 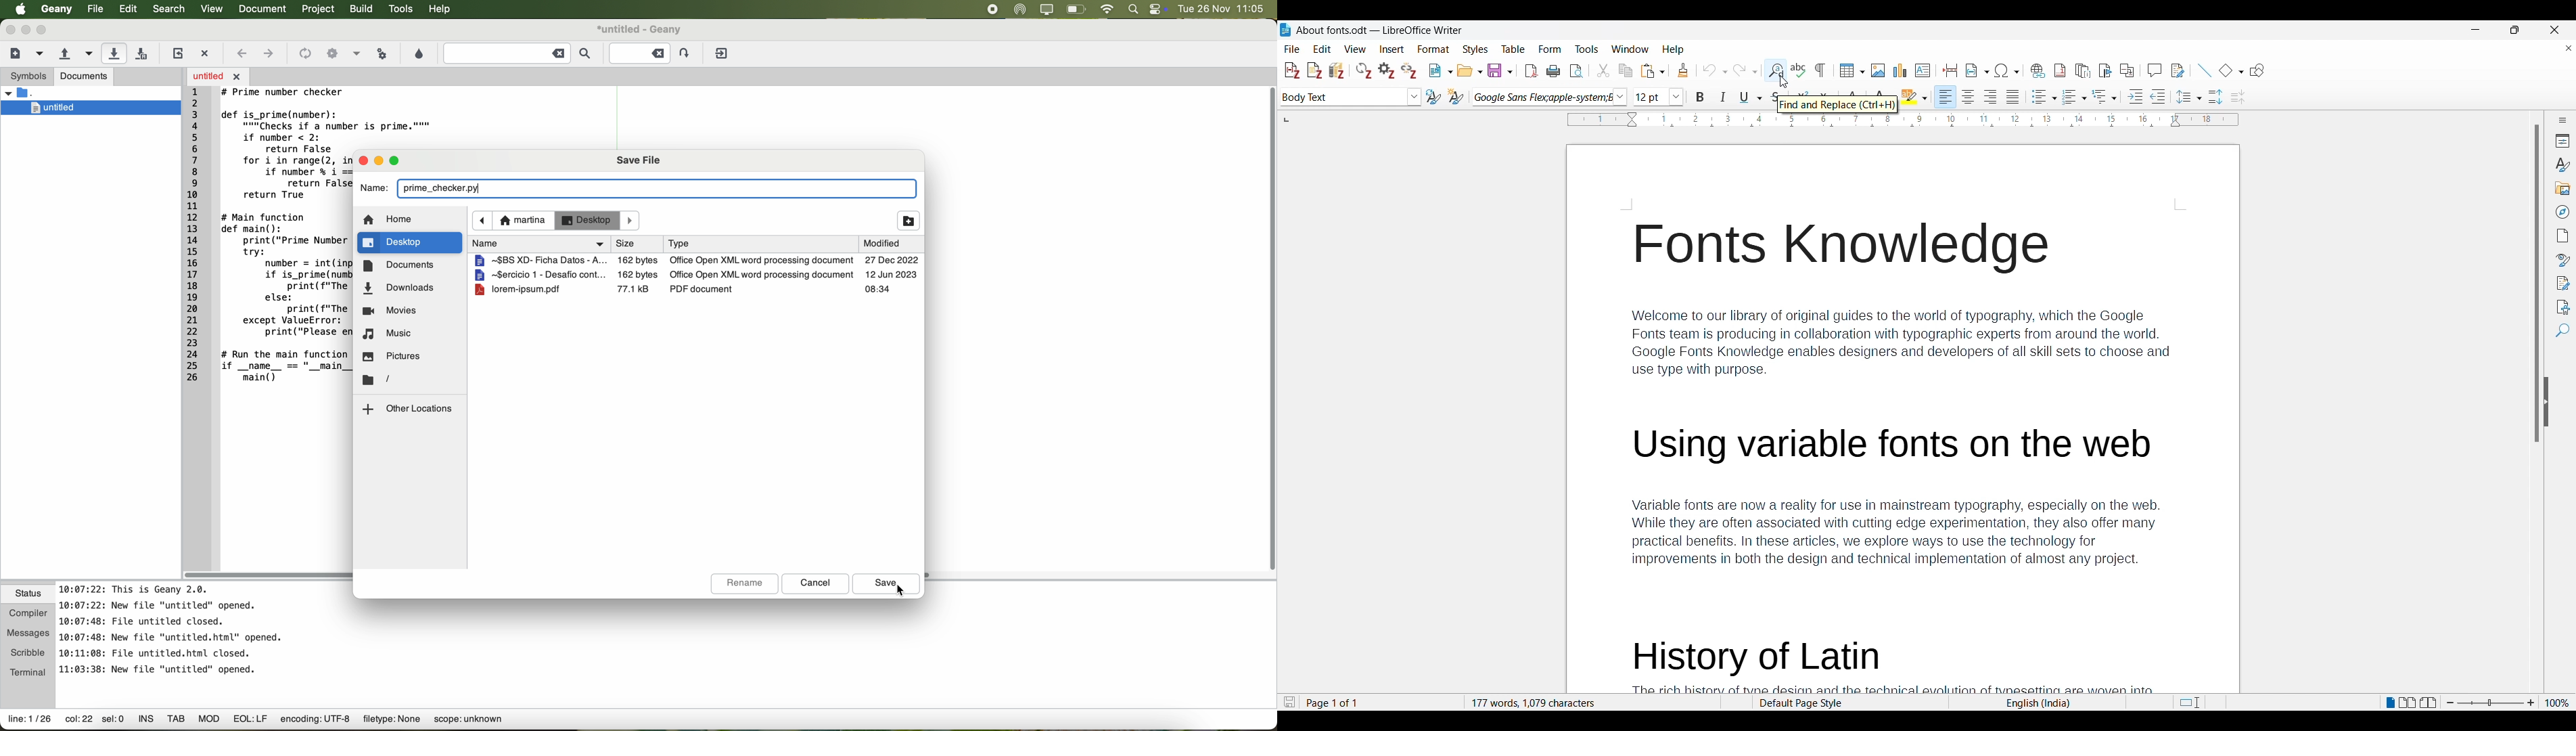 What do you see at coordinates (2060, 70) in the screenshot?
I see `Insert footnote` at bounding box center [2060, 70].